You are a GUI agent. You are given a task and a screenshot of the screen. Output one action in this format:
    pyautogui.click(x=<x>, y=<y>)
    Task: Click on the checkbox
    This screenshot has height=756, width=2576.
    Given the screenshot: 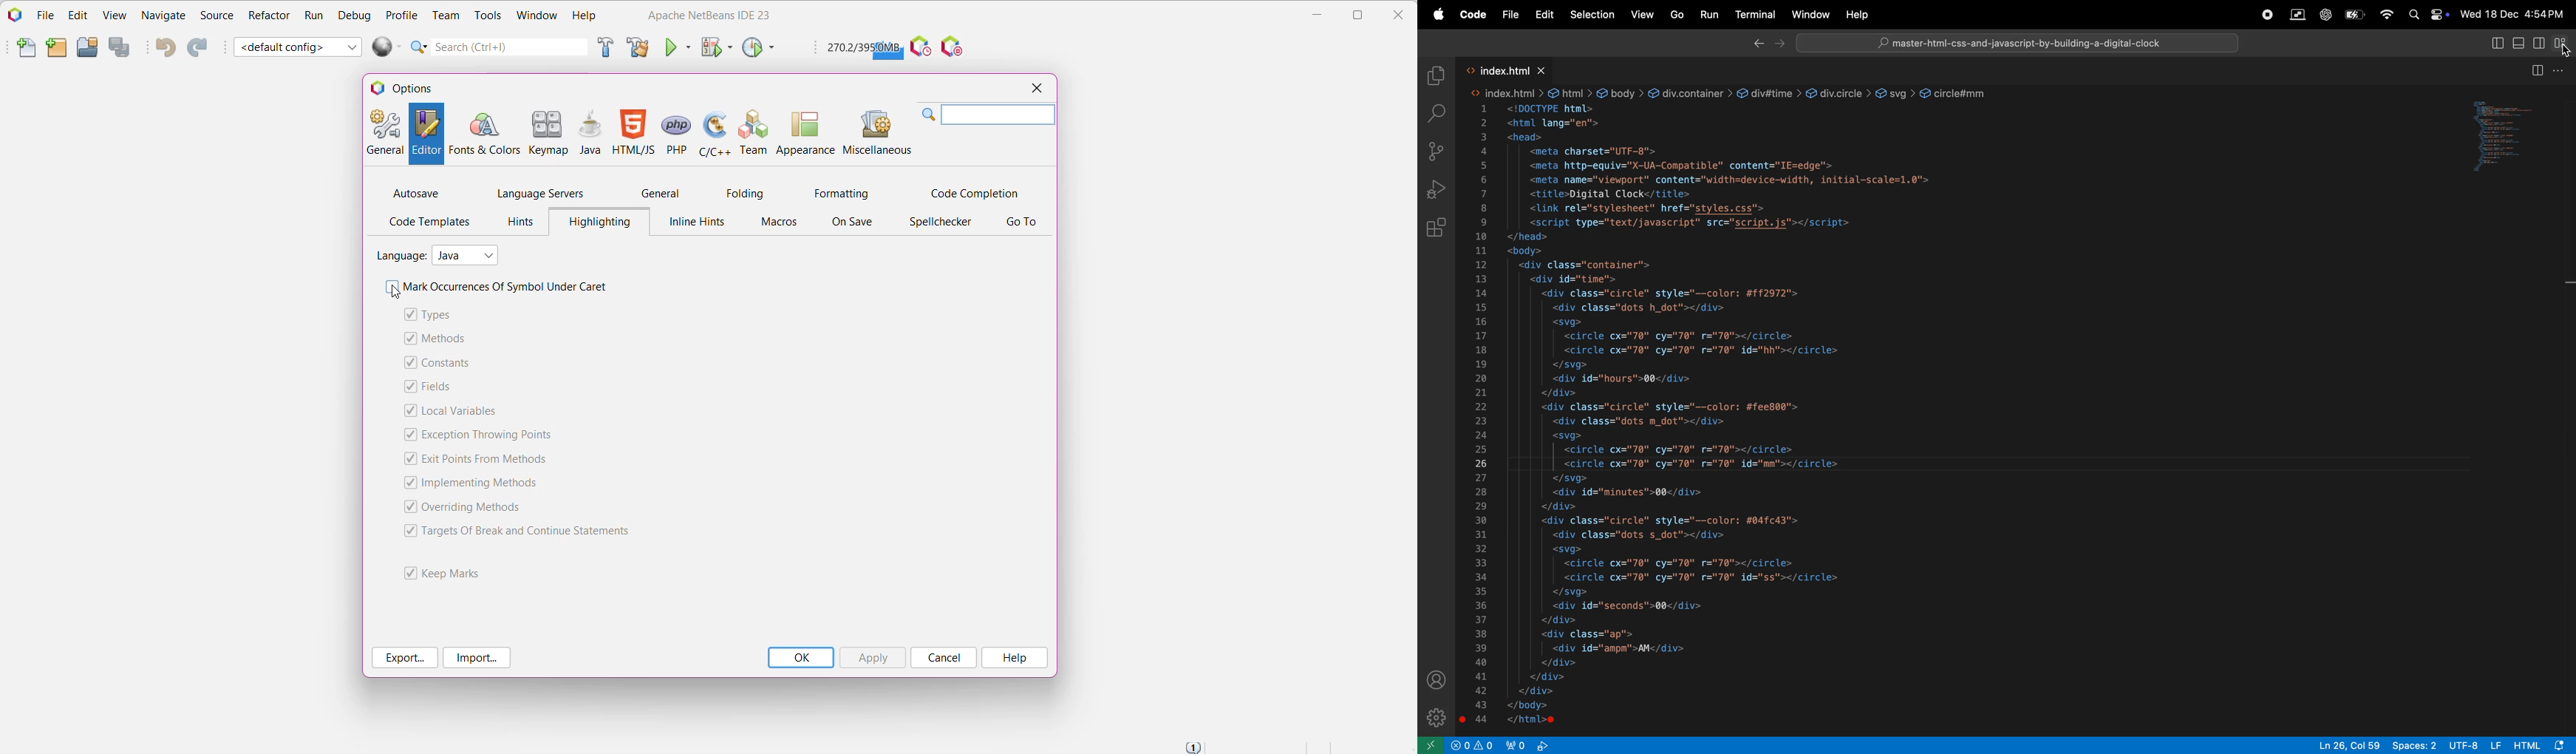 What is the action you would take?
    pyautogui.click(x=390, y=287)
    